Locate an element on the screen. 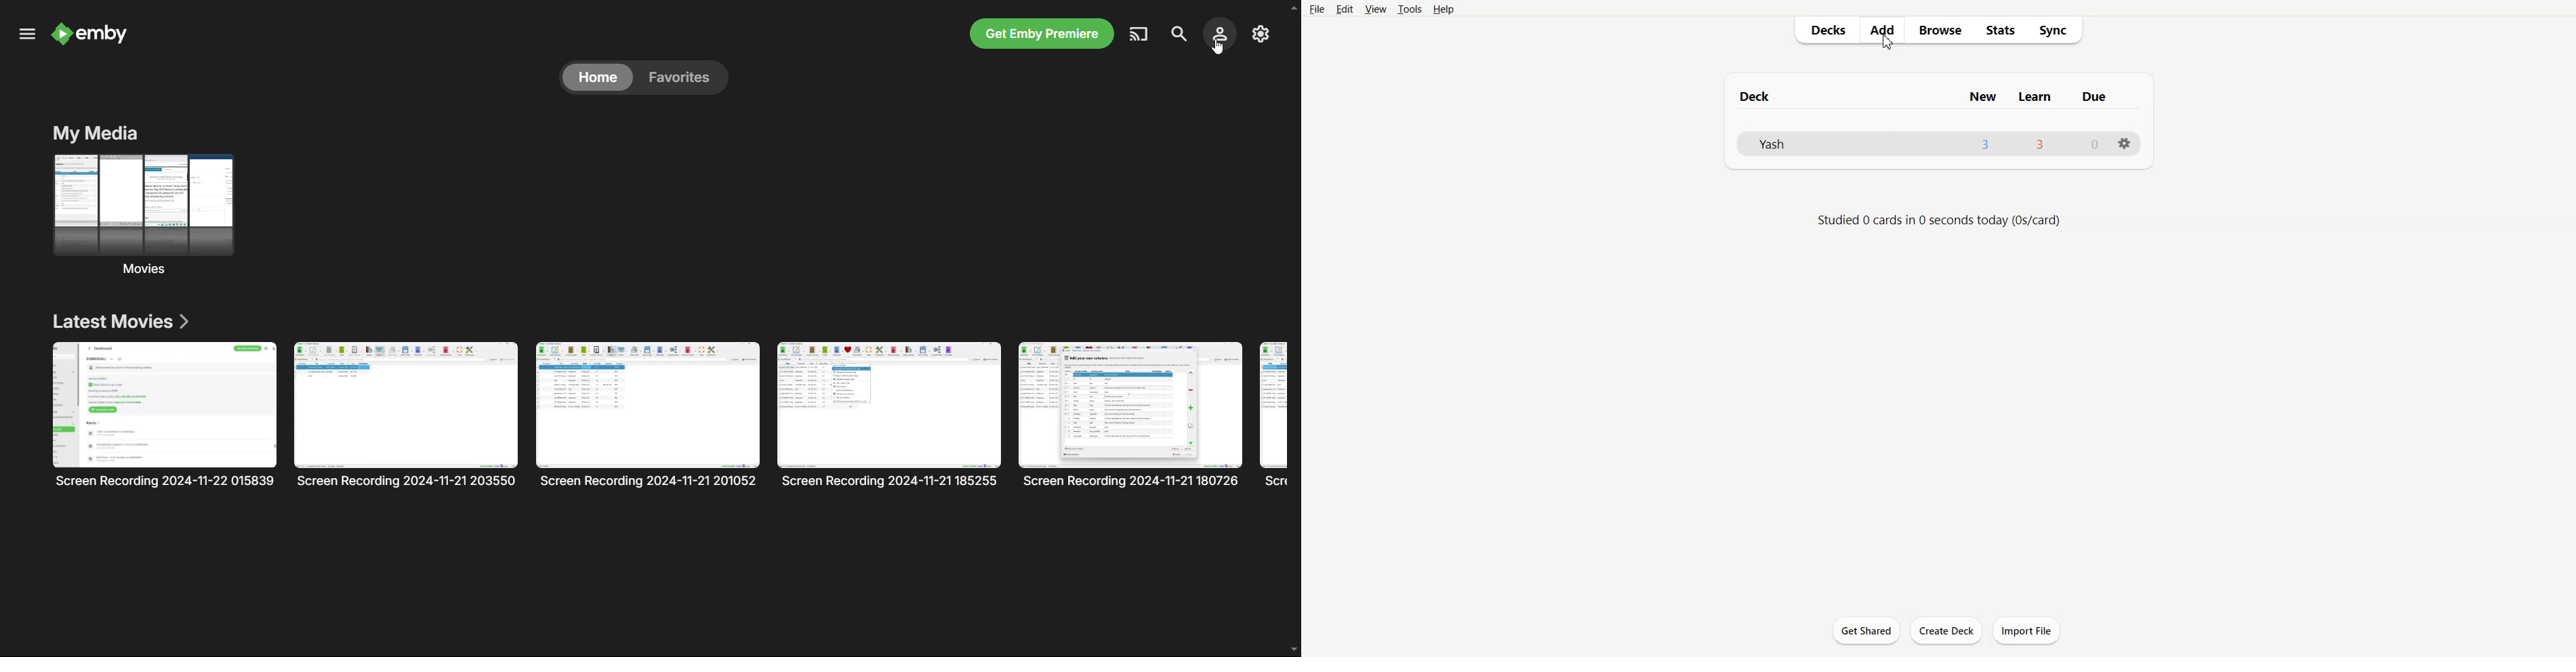 Image resolution: width=2576 pixels, height=672 pixels. File is located at coordinates (1317, 9).